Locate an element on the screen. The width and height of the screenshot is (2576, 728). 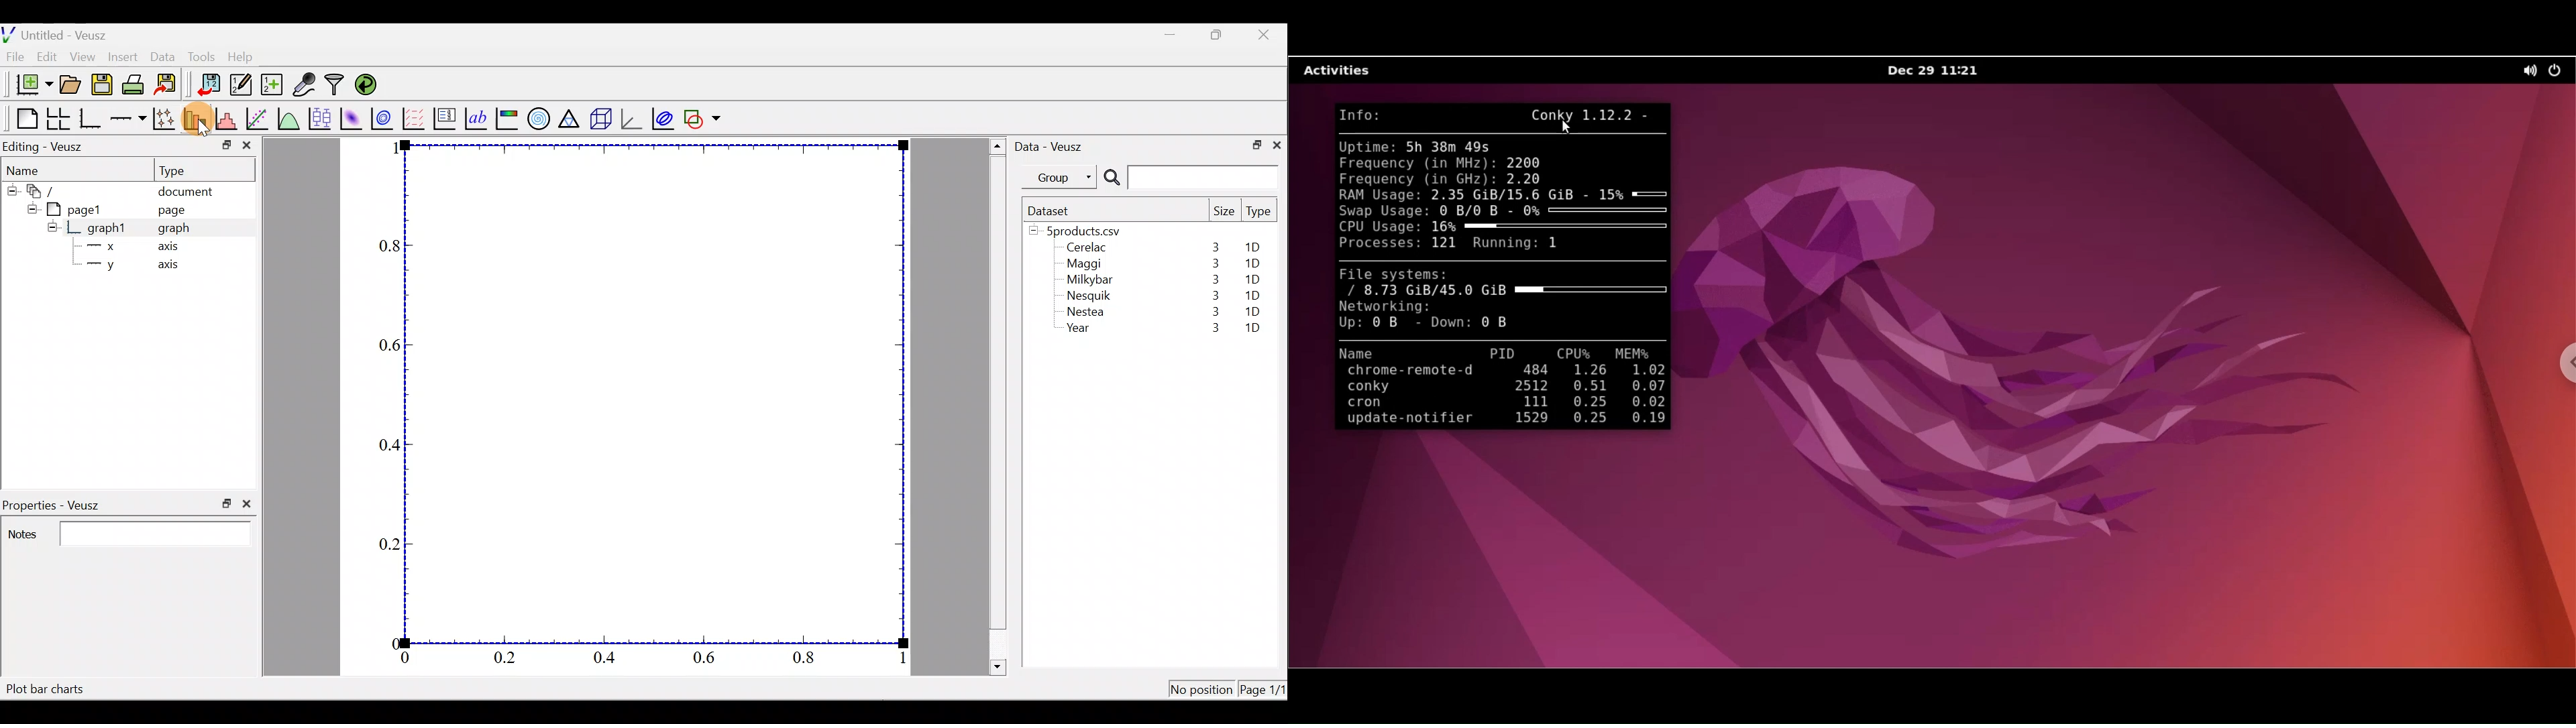
0.8 is located at coordinates (387, 247).